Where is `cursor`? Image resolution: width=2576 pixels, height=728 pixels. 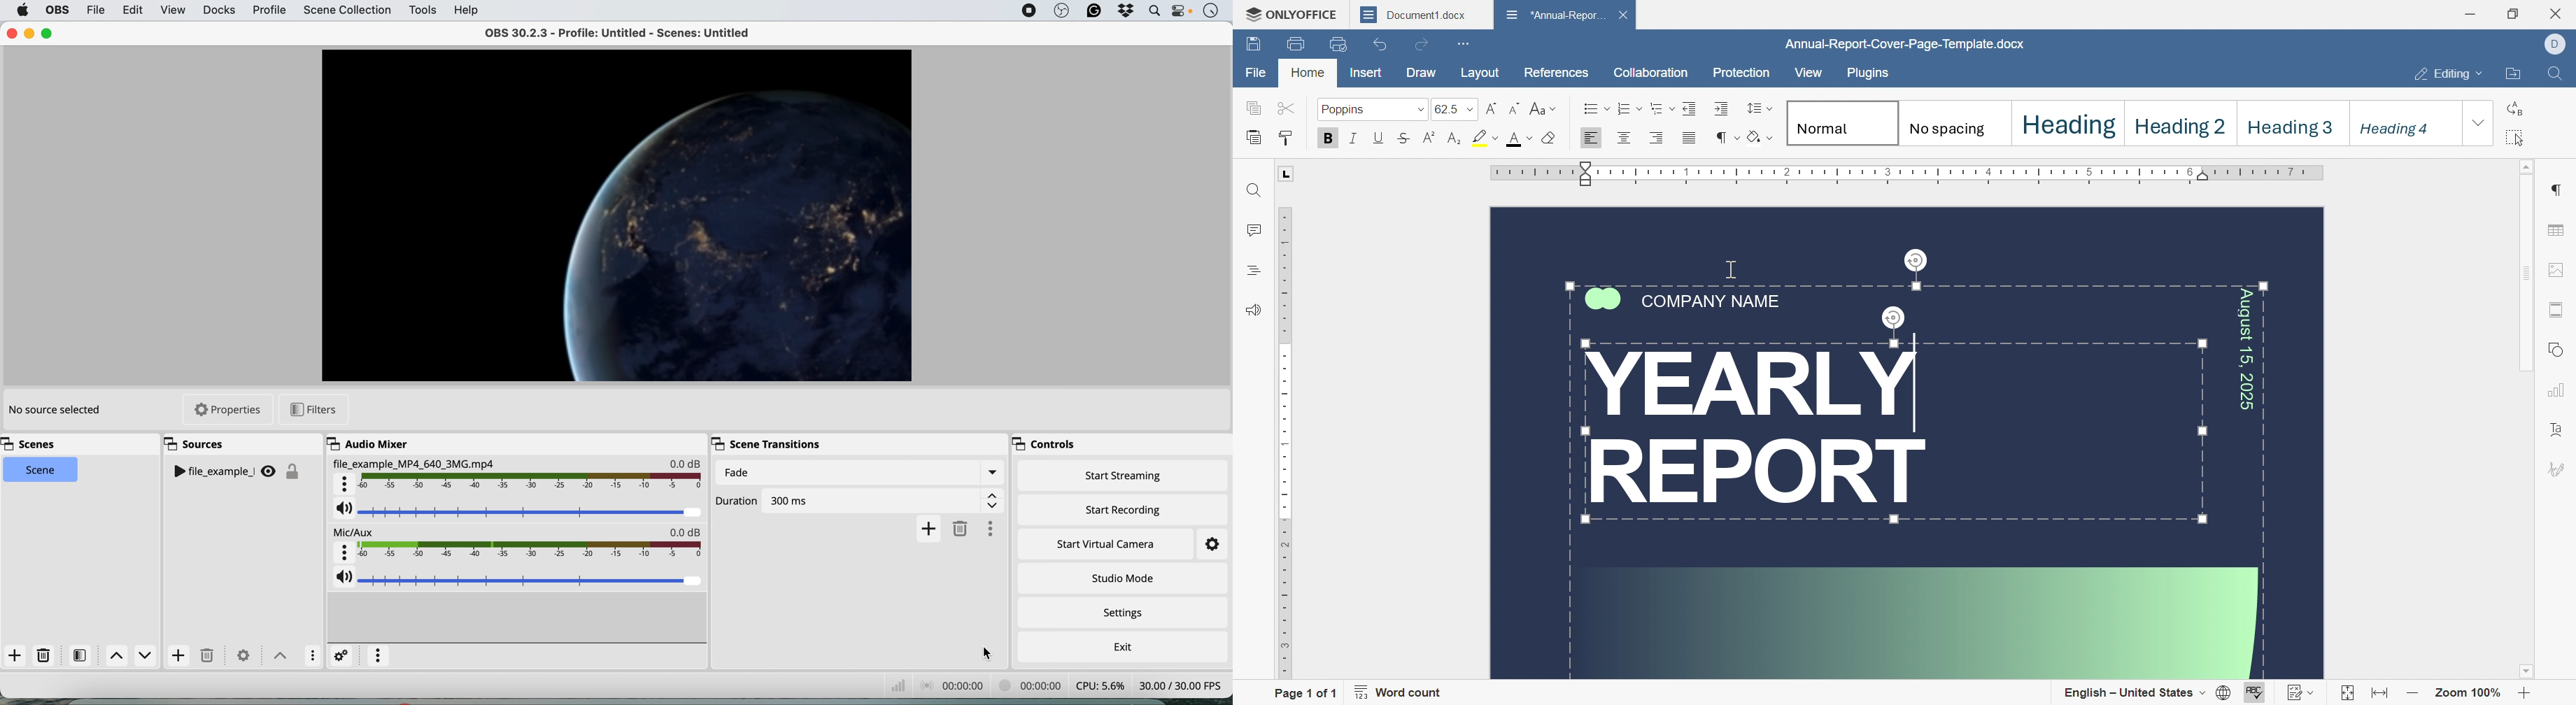 cursor is located at coordinates (988, 654).